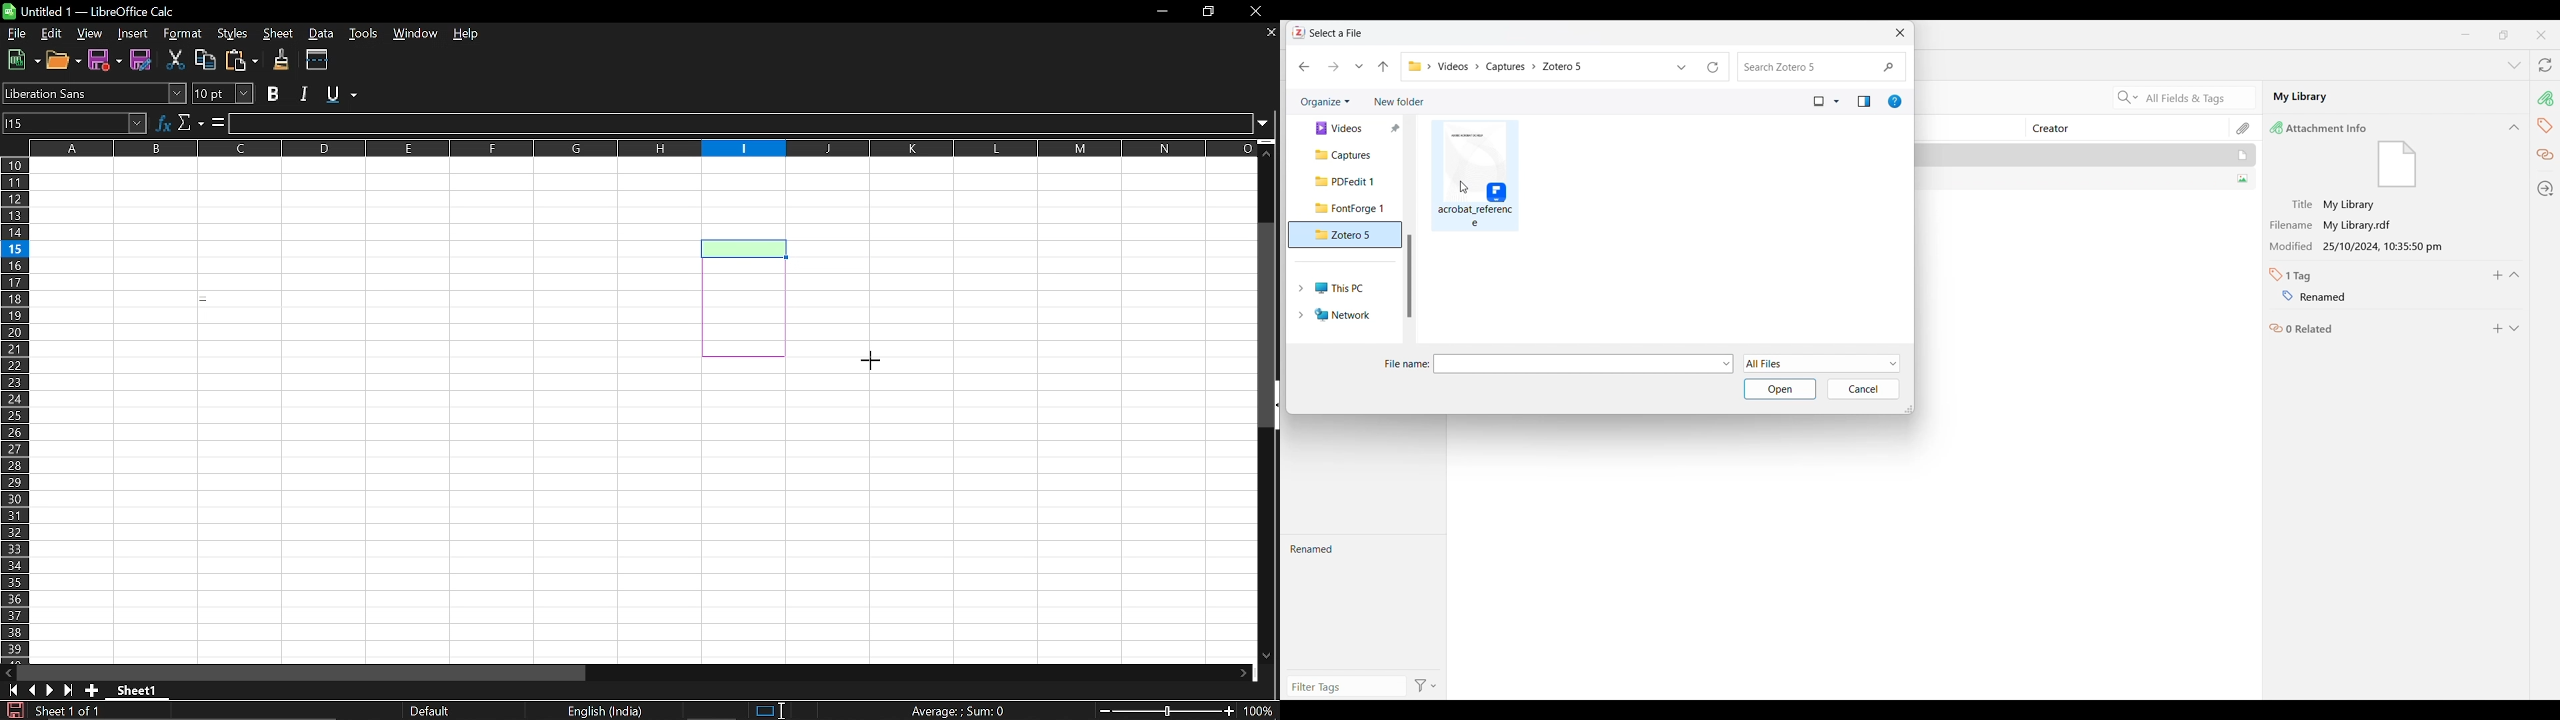 The height and width of the screenshot is (728, 2576). I want to click on Split wondows, so click(318, 60).